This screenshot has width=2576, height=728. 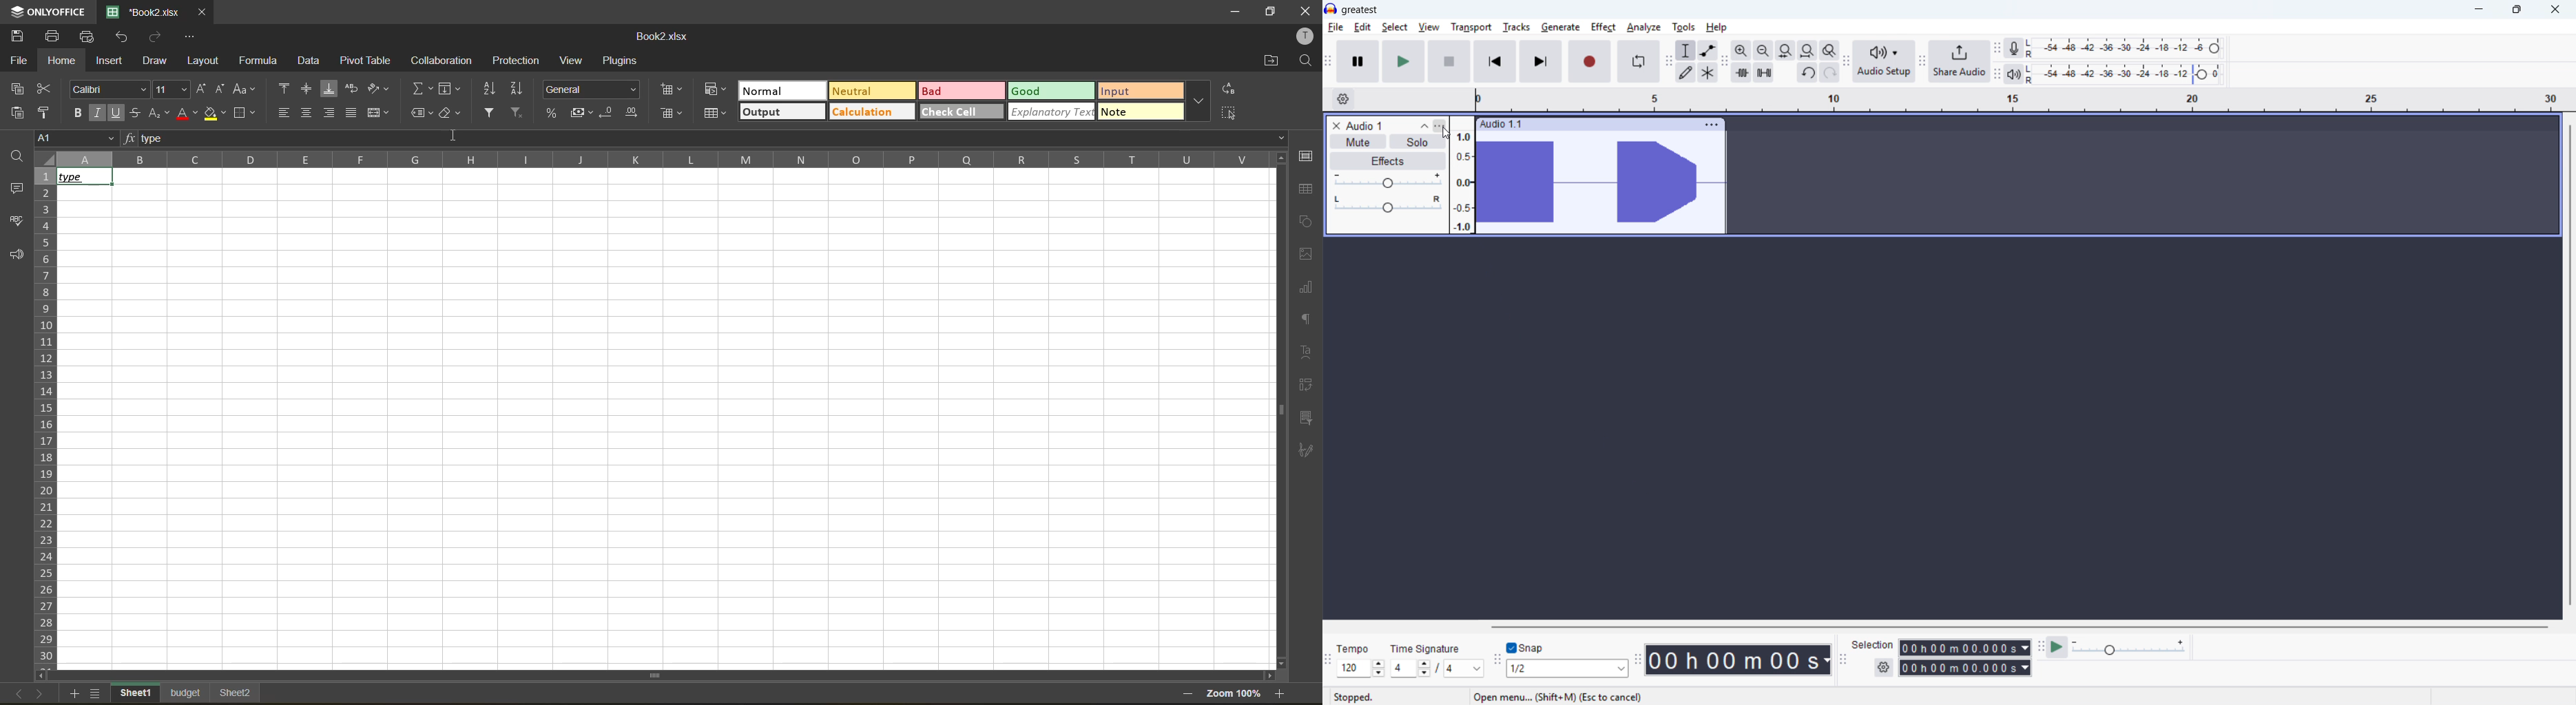 I want to click on zoom in, so click(x=1283, y=694).